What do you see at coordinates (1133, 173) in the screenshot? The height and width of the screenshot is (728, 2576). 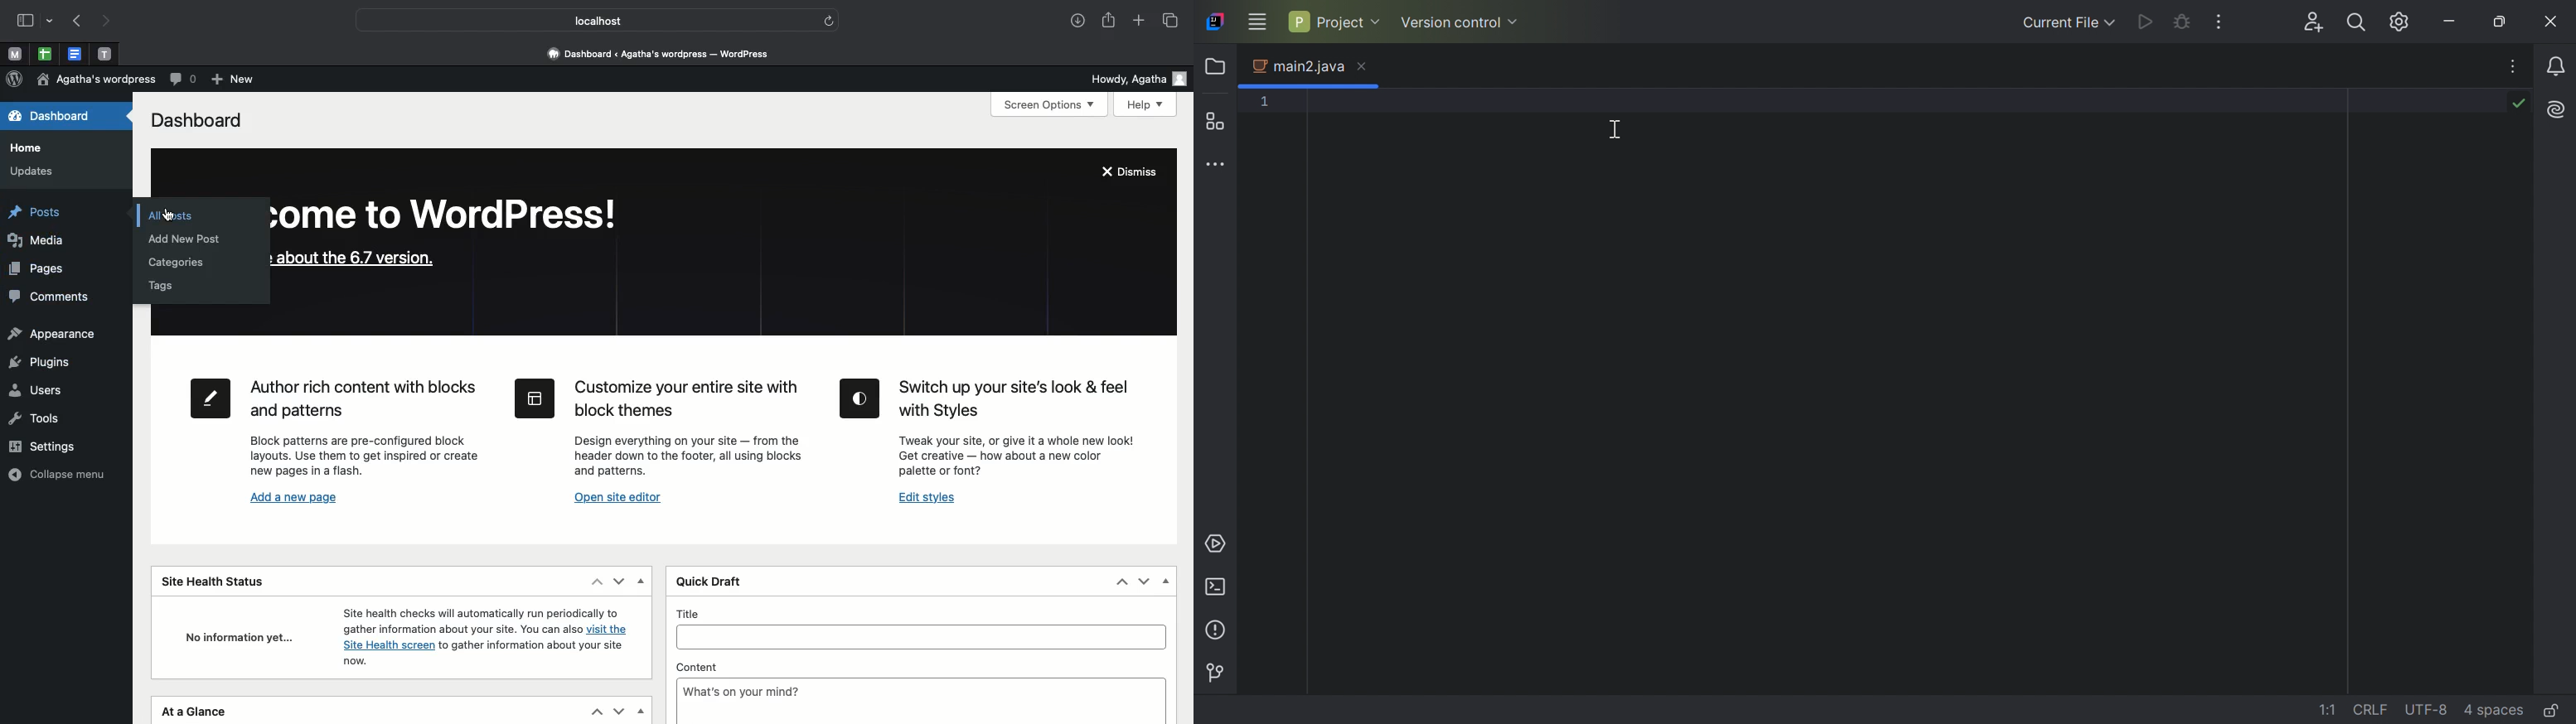 I see `Dismiss` at bounding box center [1133, 173].